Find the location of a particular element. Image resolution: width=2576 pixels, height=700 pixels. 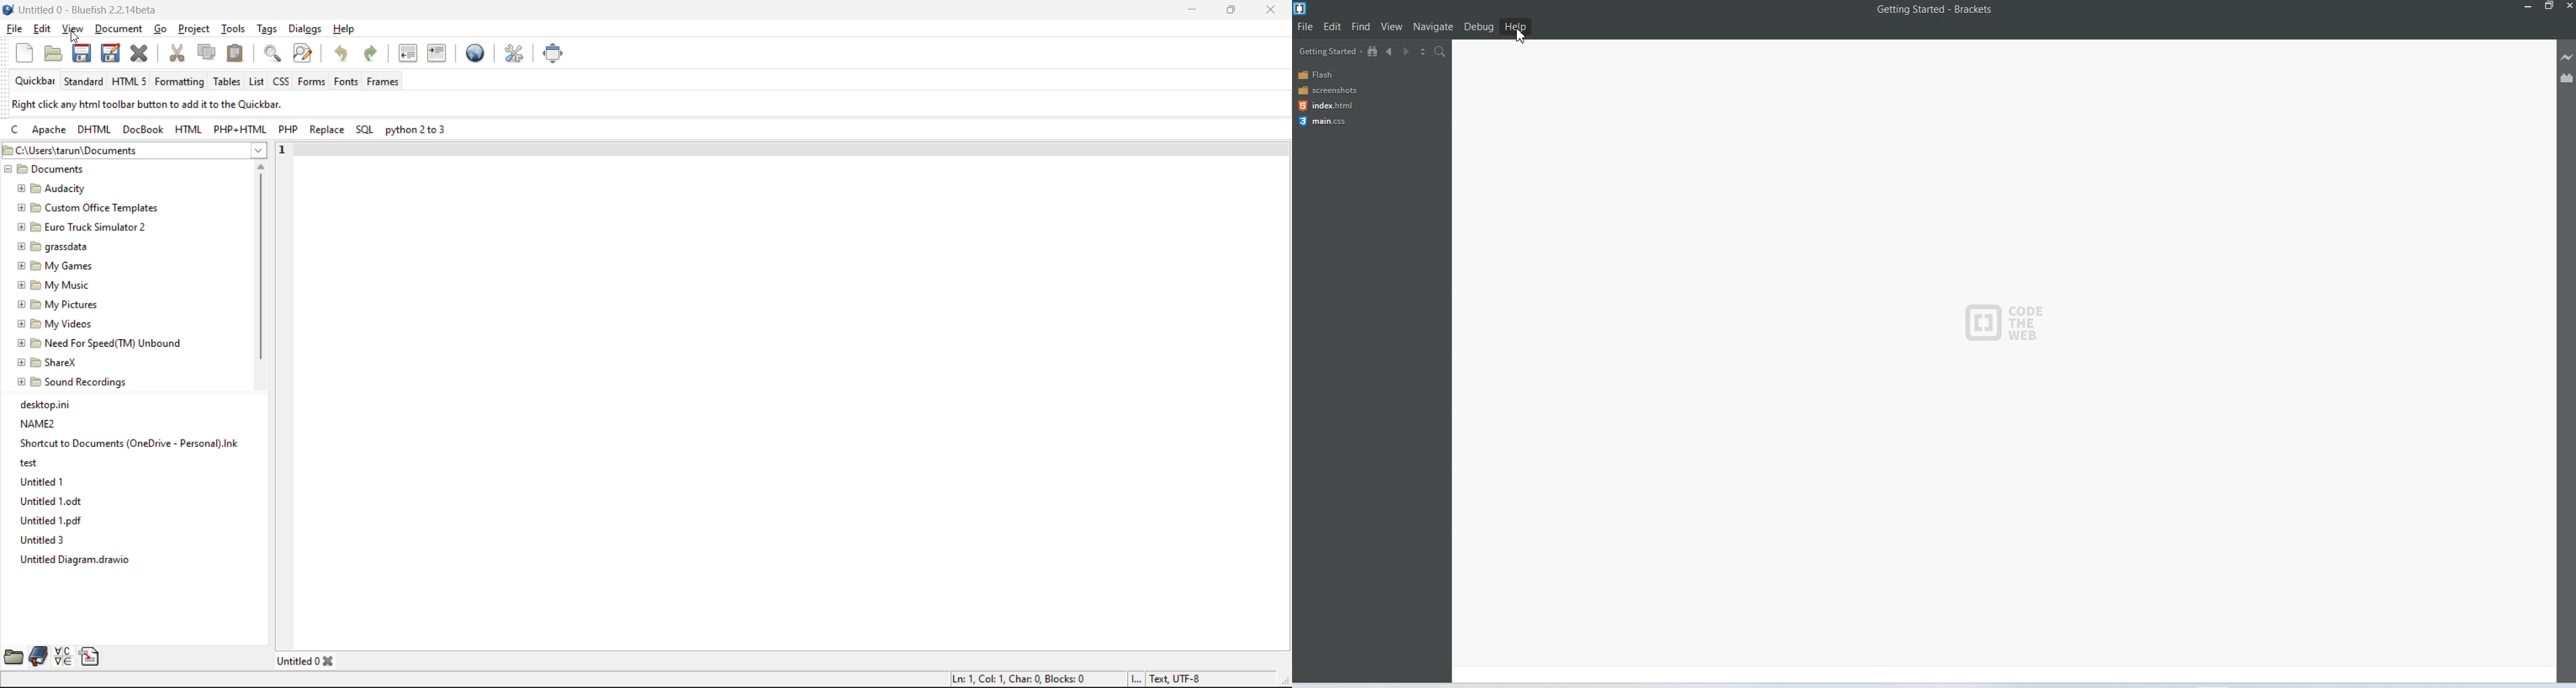

php is located at coordinates (289, 130).